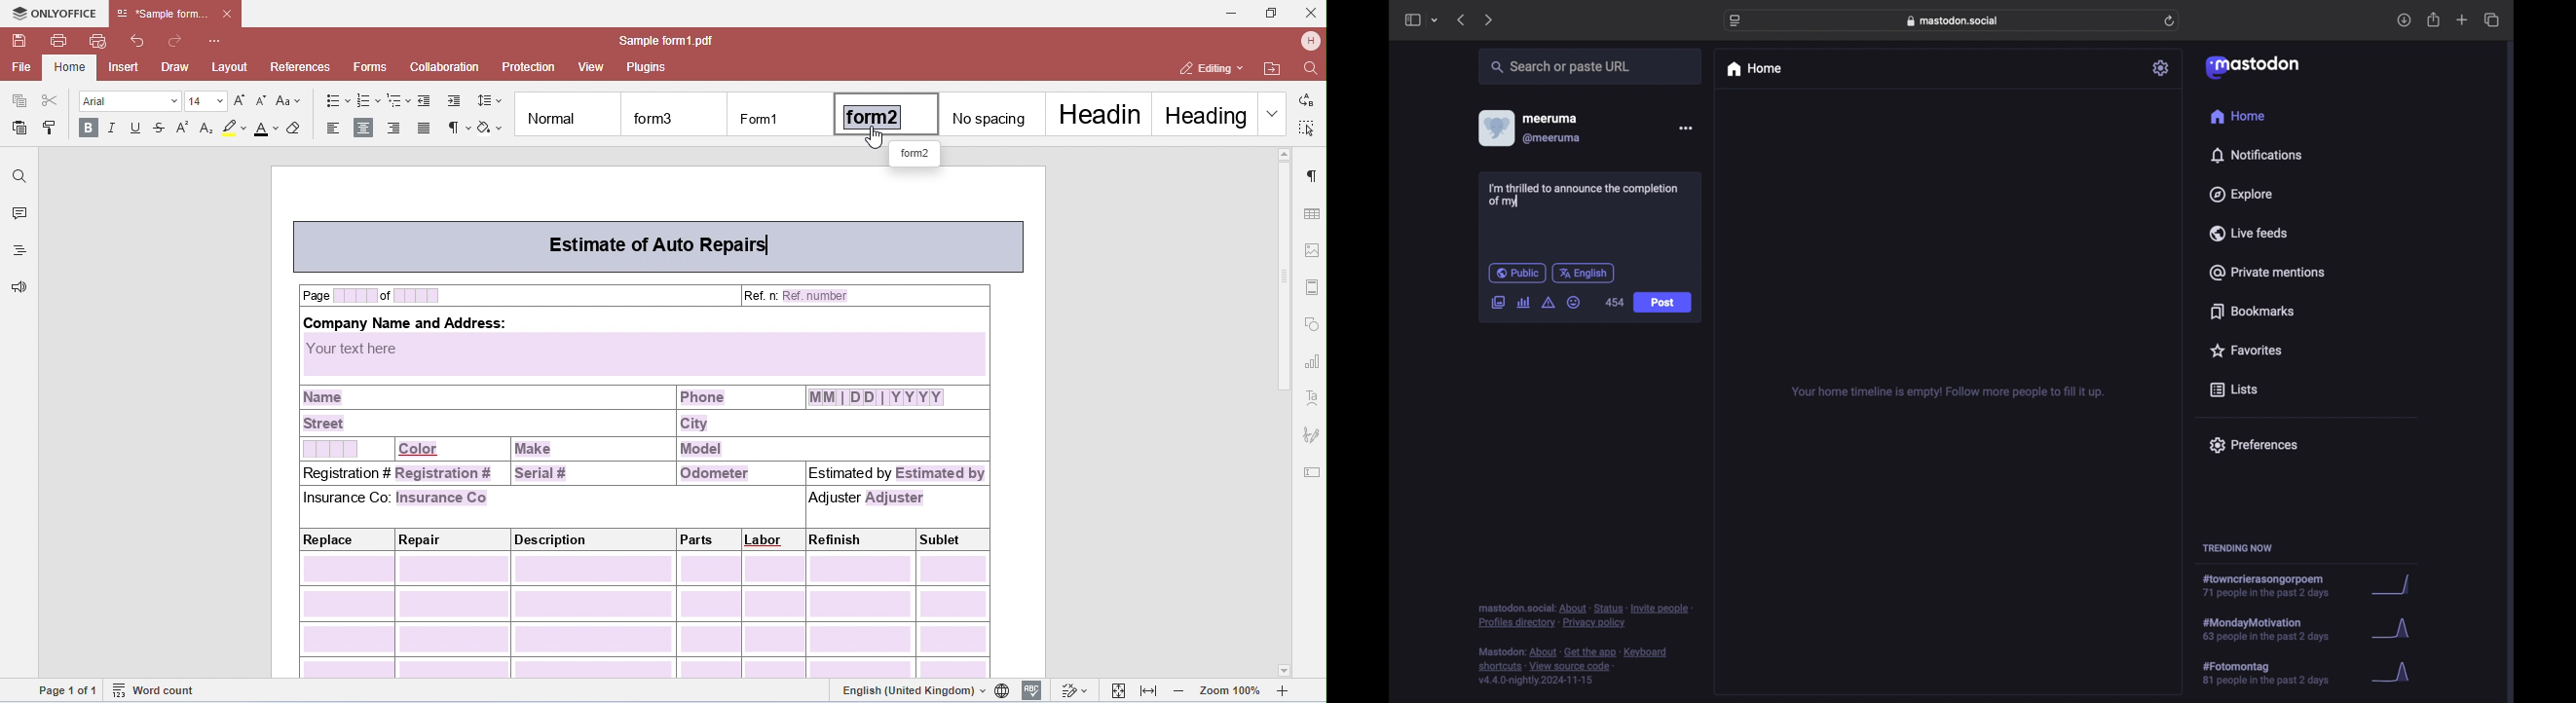 The image size is (2576, 728). What do you see at coordinates (2396, 673) in the screenshot?
I see `graph` at bounding box center [2396, 673].